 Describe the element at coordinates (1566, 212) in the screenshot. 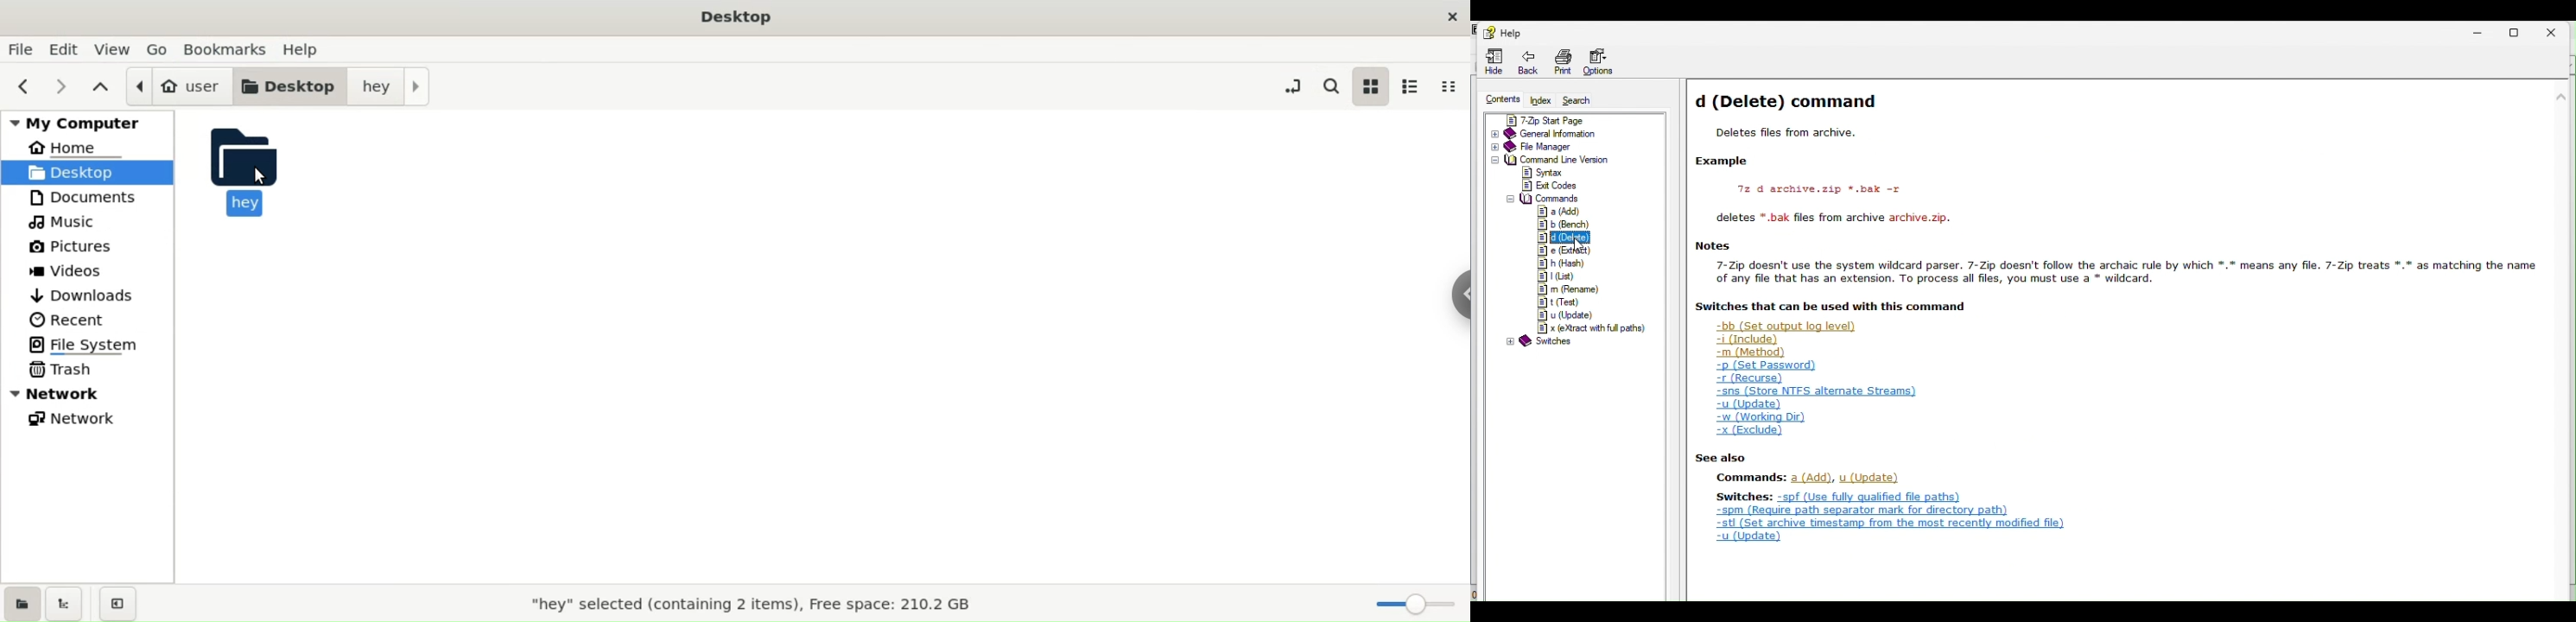

I see `a` at that location.